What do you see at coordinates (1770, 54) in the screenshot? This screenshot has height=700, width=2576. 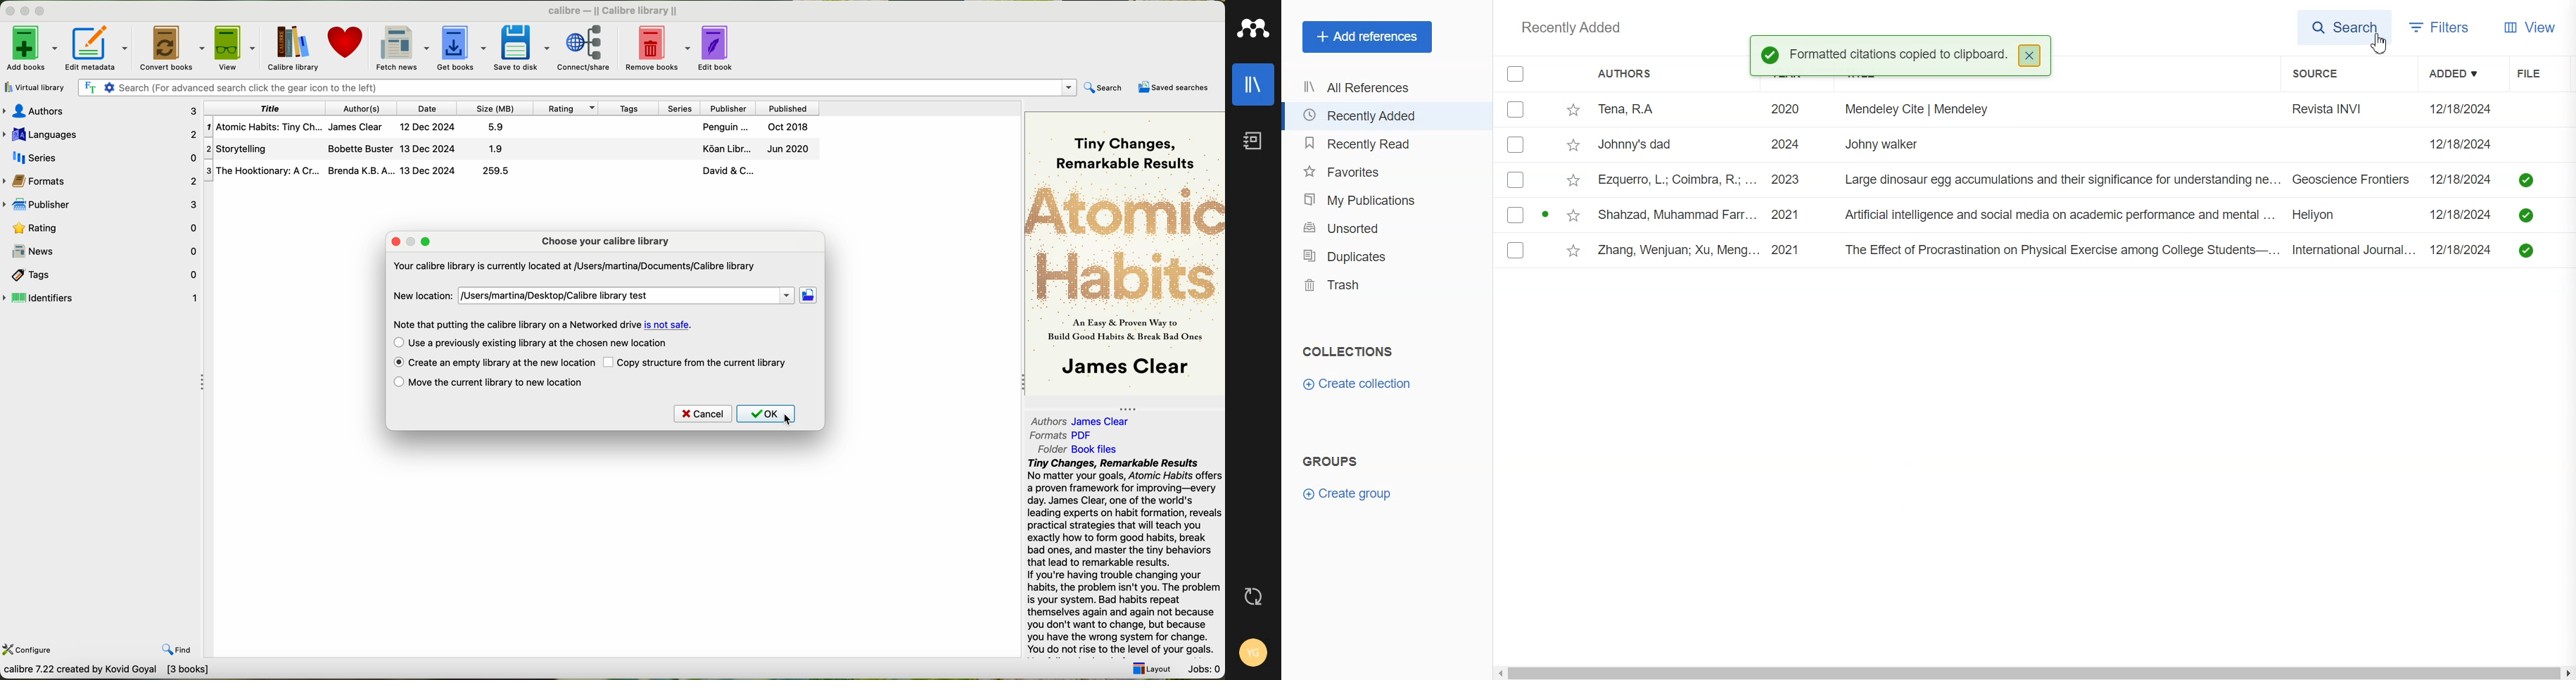 I see `Success ` at bounding box center [1770, 54].